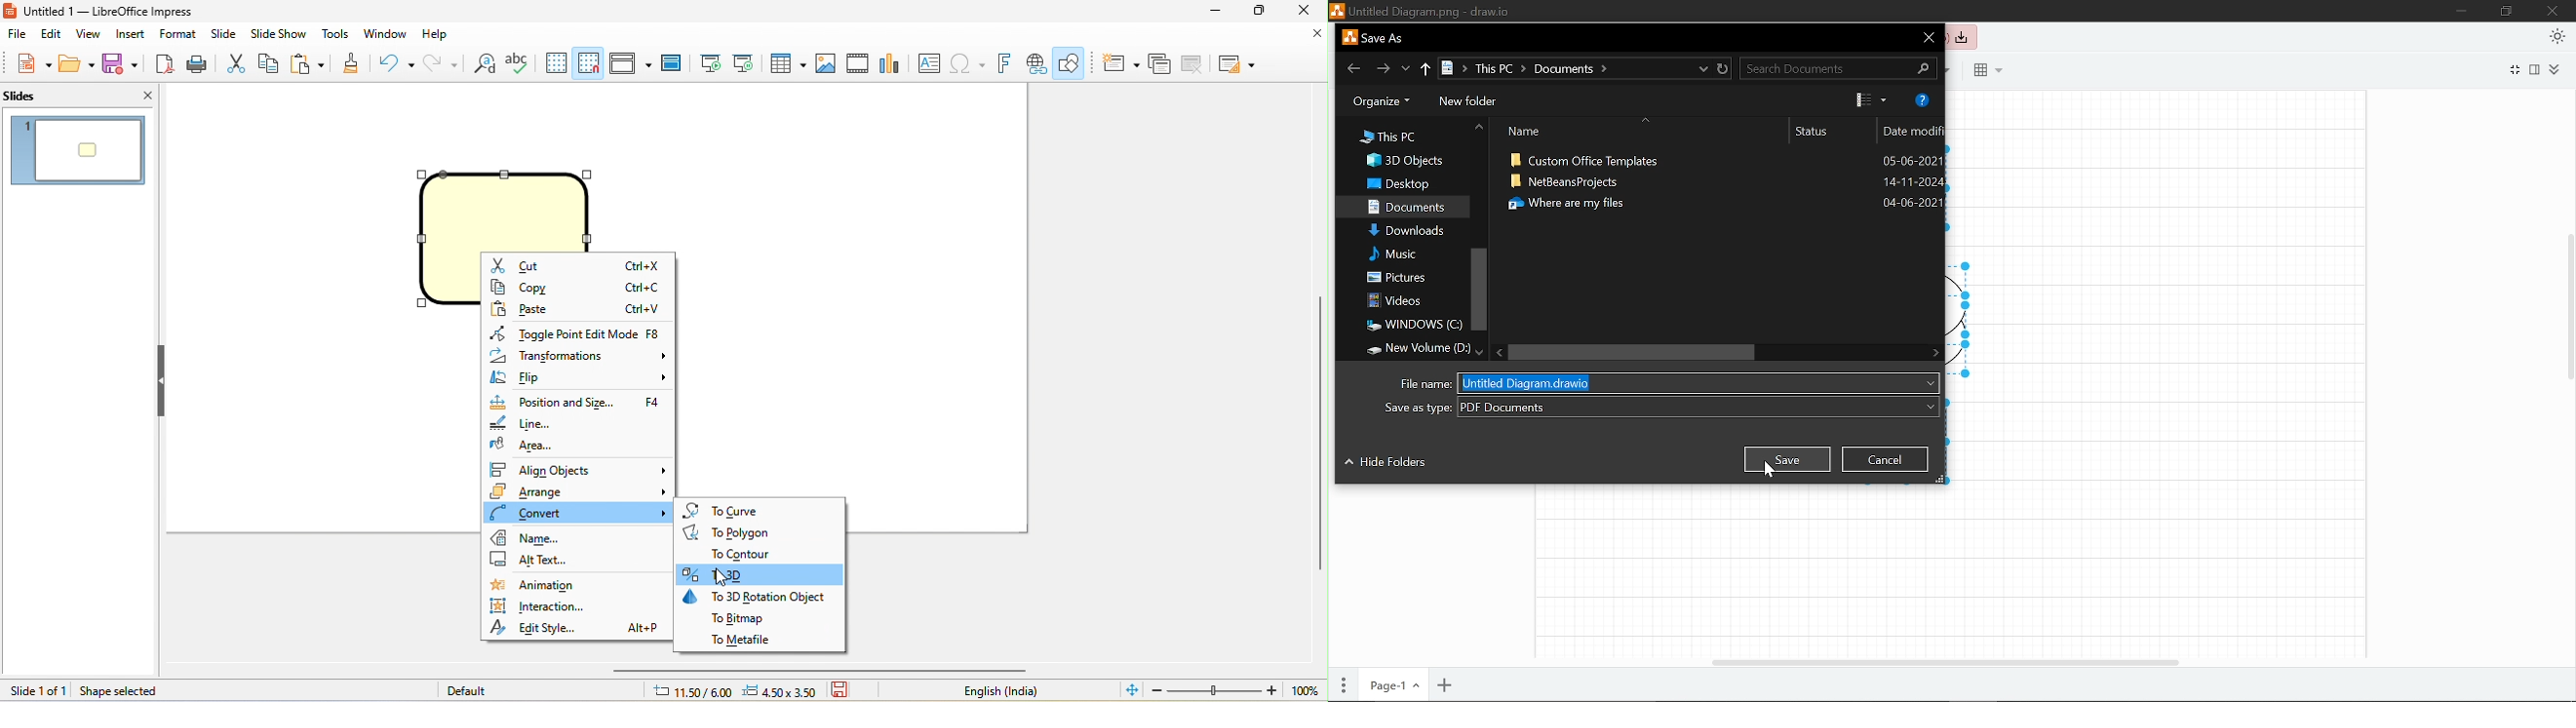 This screenshot has width=2576, height=728. Describe the element at coordinates (897, 63) in the screenshot. I see `chart` at that location.